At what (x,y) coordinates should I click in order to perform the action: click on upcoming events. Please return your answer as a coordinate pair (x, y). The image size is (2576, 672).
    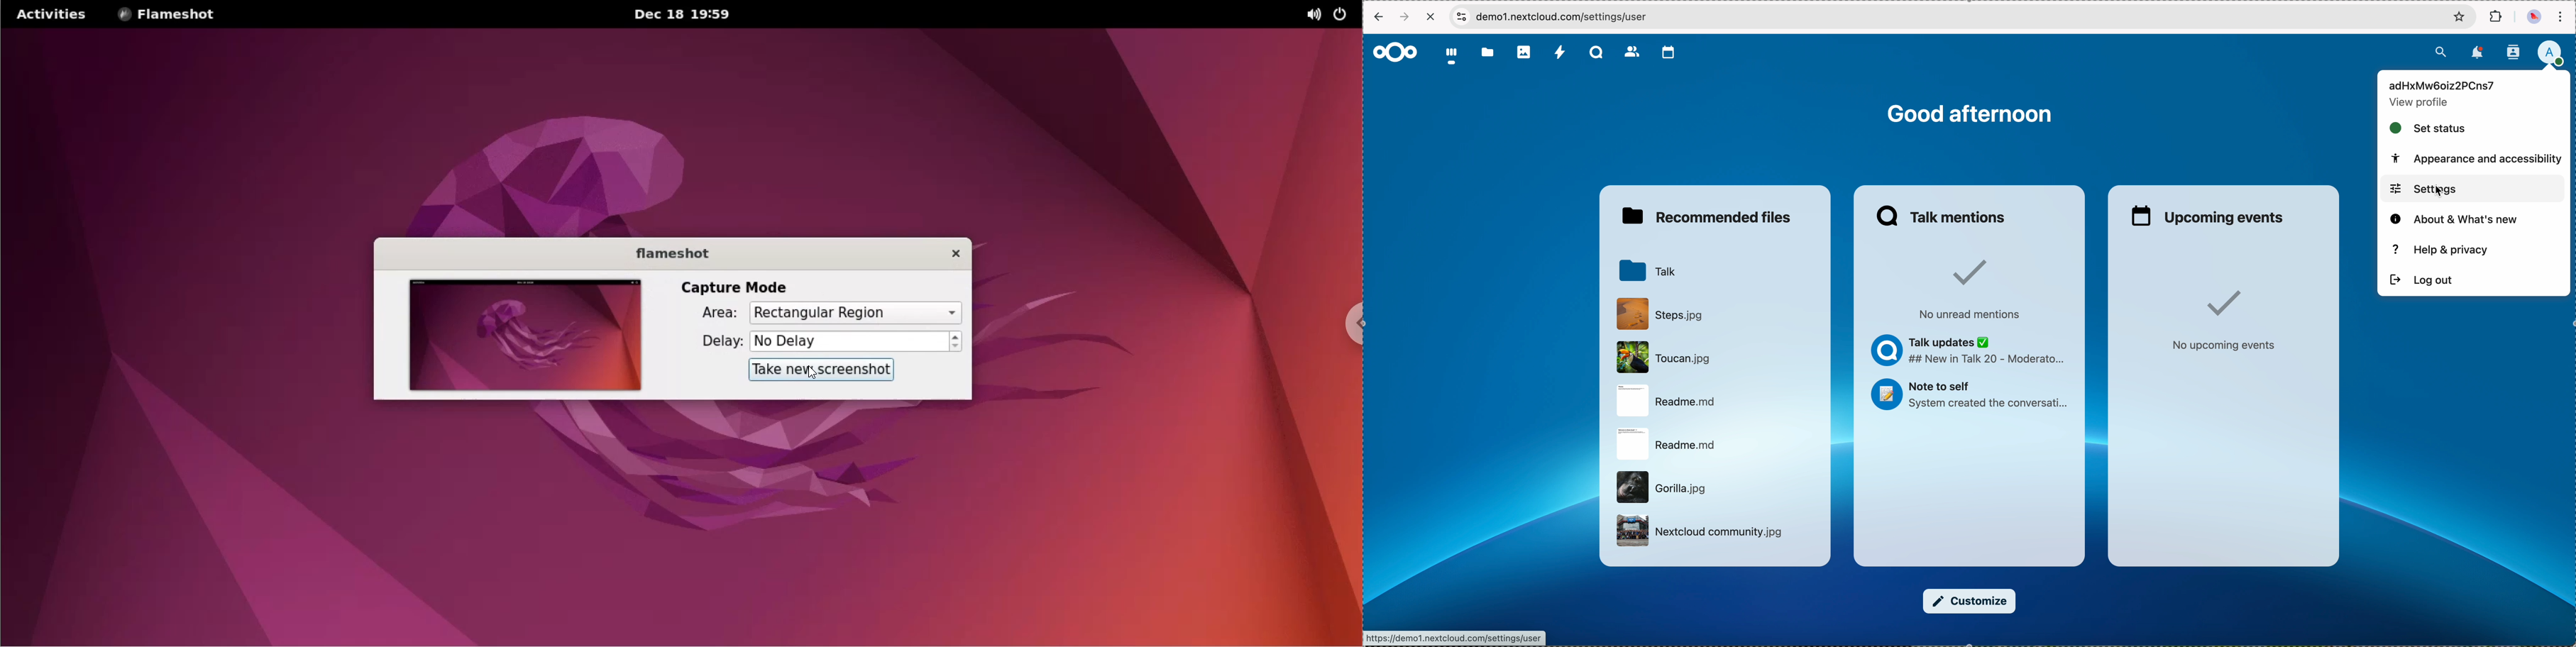
    Looking at the image, I should click on (2209, 216).